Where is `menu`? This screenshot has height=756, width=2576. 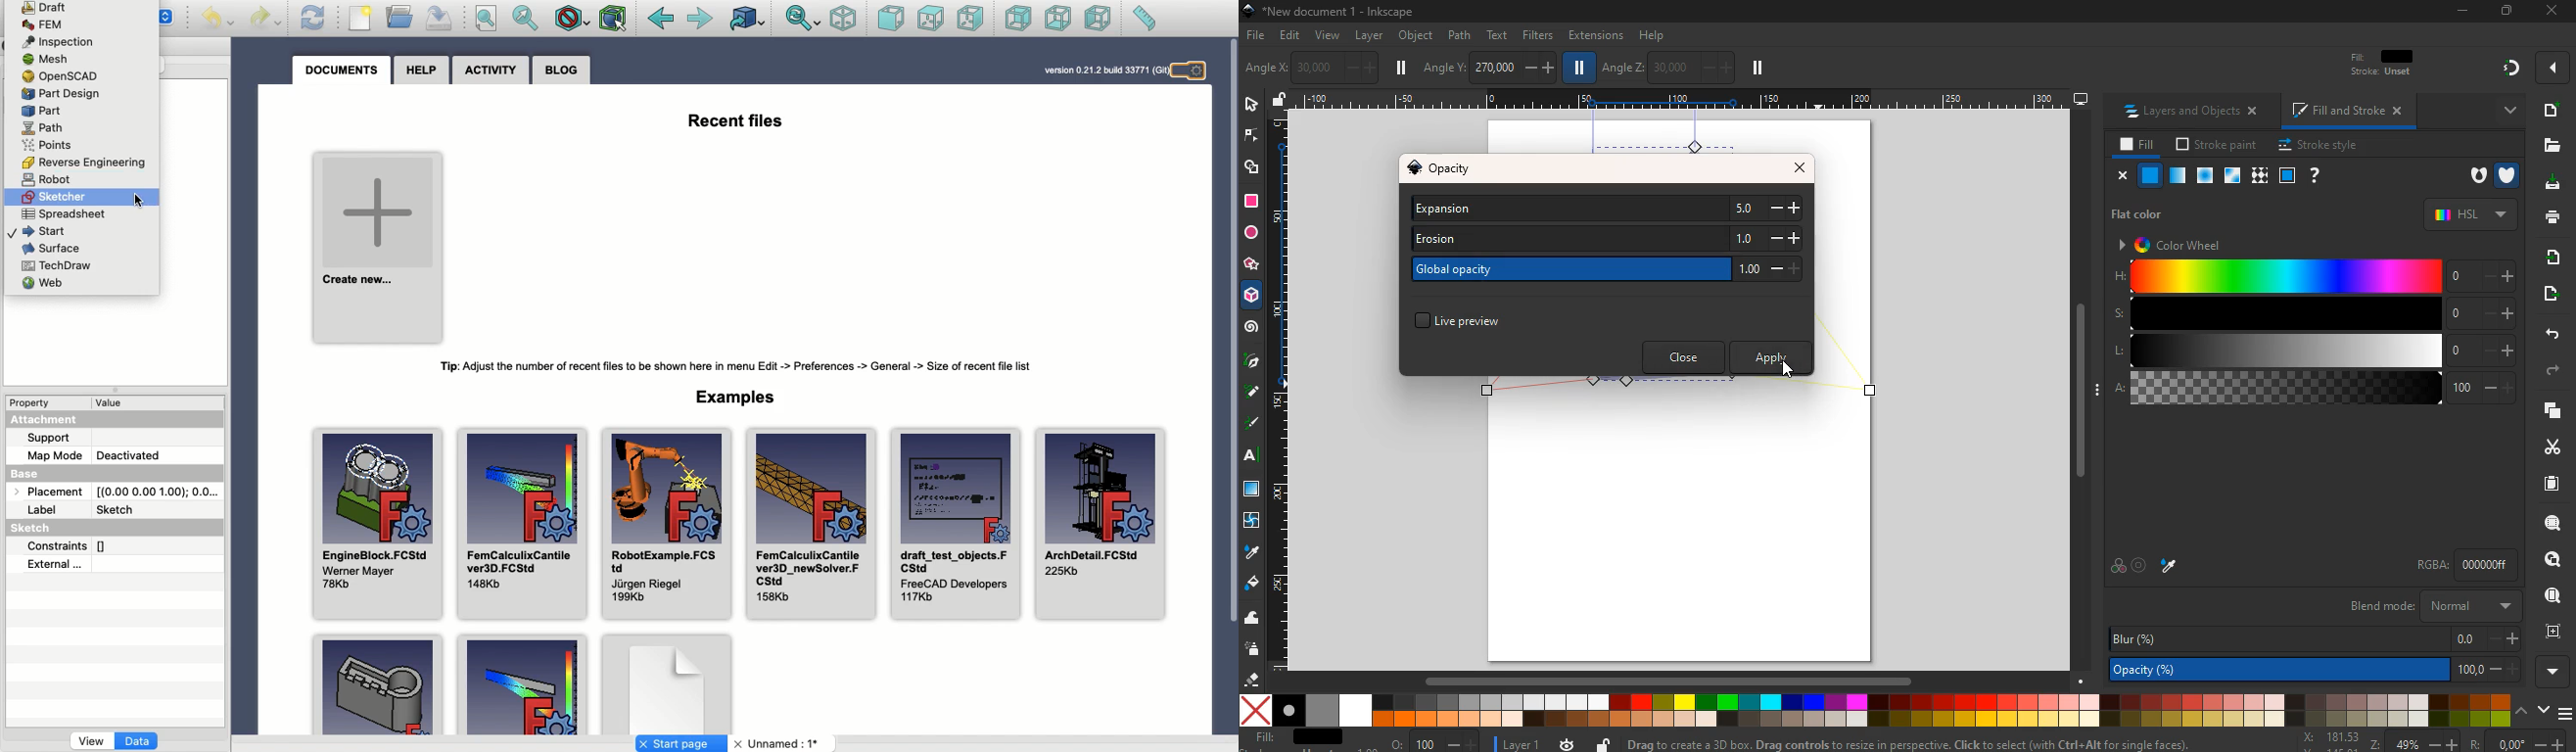 menu is located at coordinates (2564, 709).